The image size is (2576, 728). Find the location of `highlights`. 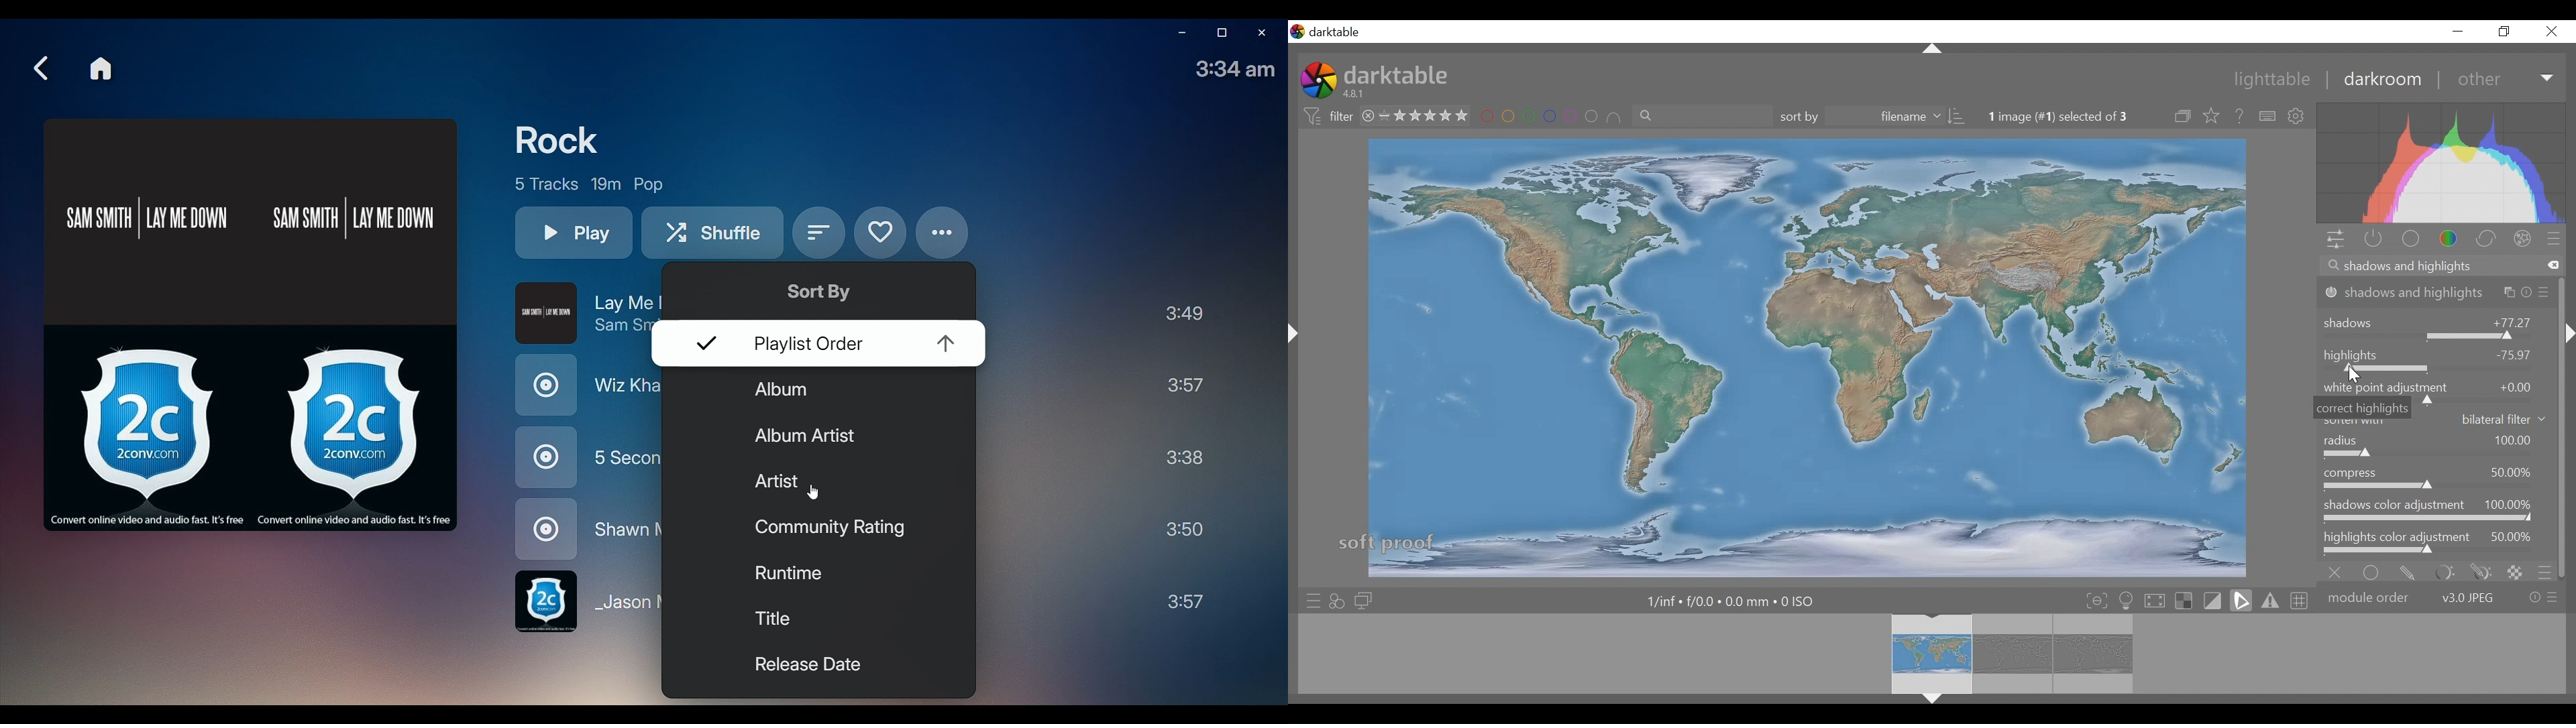

highlights is located at coordinates (2436, 359).